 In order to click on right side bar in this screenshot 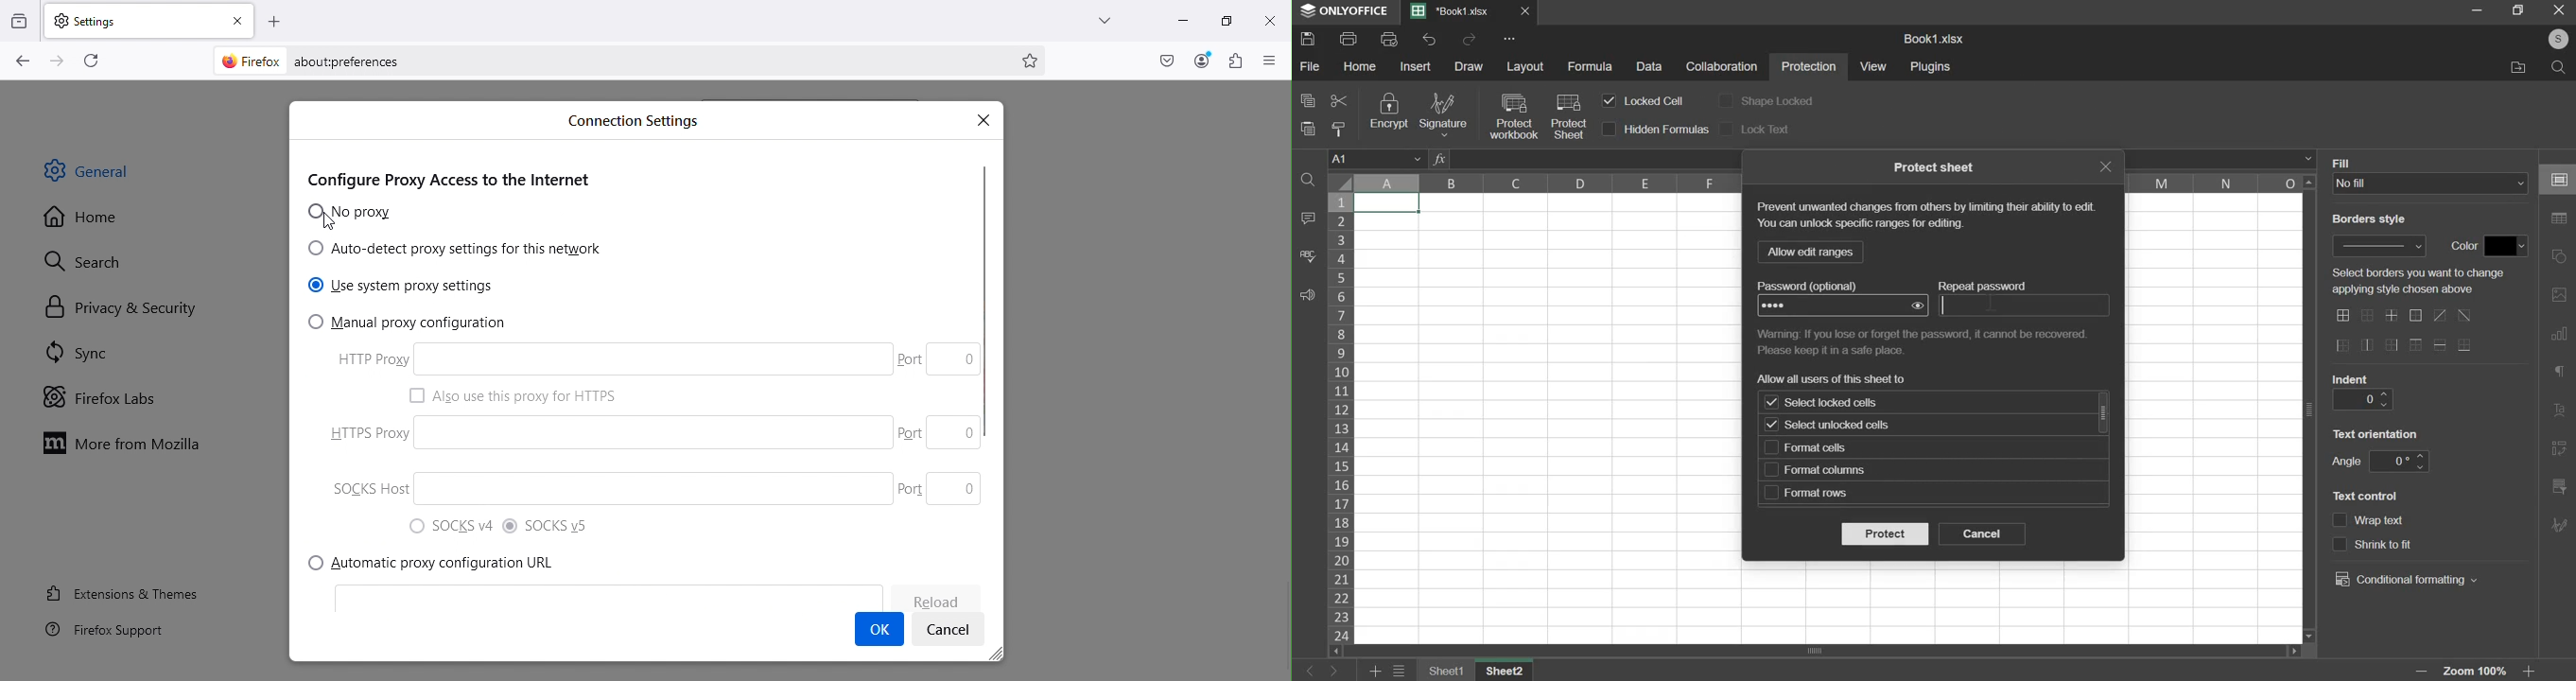, I will do `click(2561, 332)`.